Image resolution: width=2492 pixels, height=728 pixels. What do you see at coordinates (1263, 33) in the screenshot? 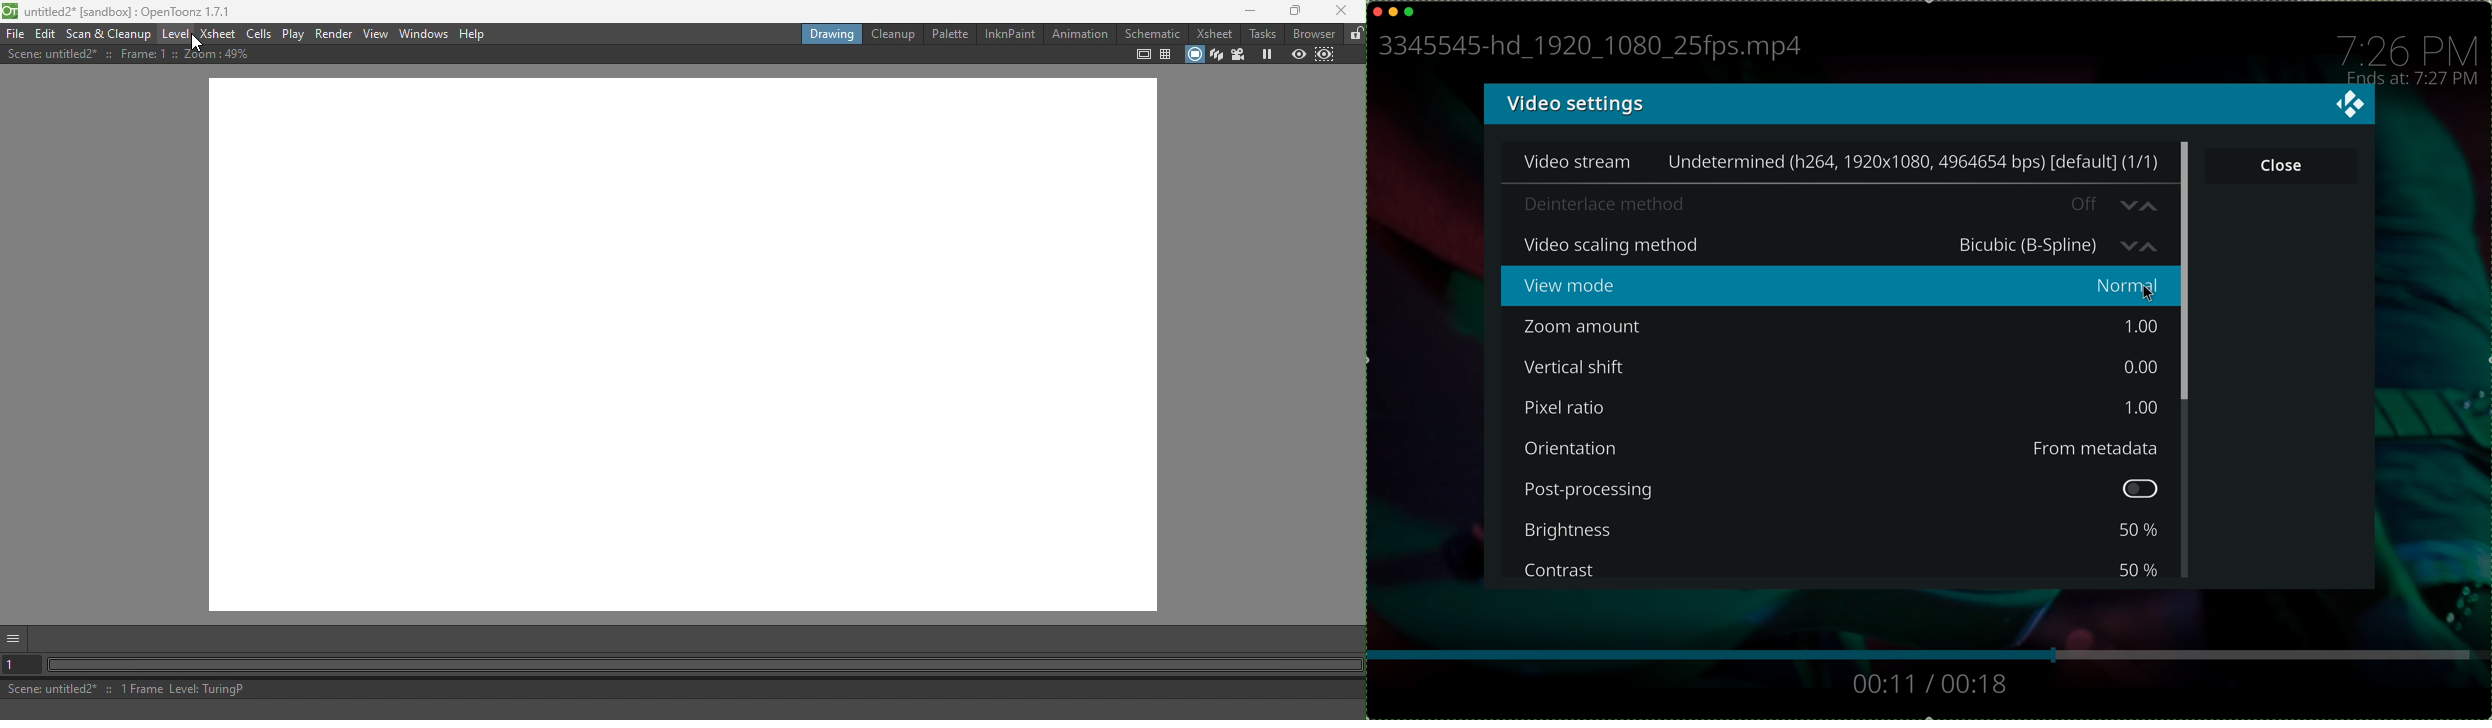
I see `Tasks` at bounding box center [1263, 33].